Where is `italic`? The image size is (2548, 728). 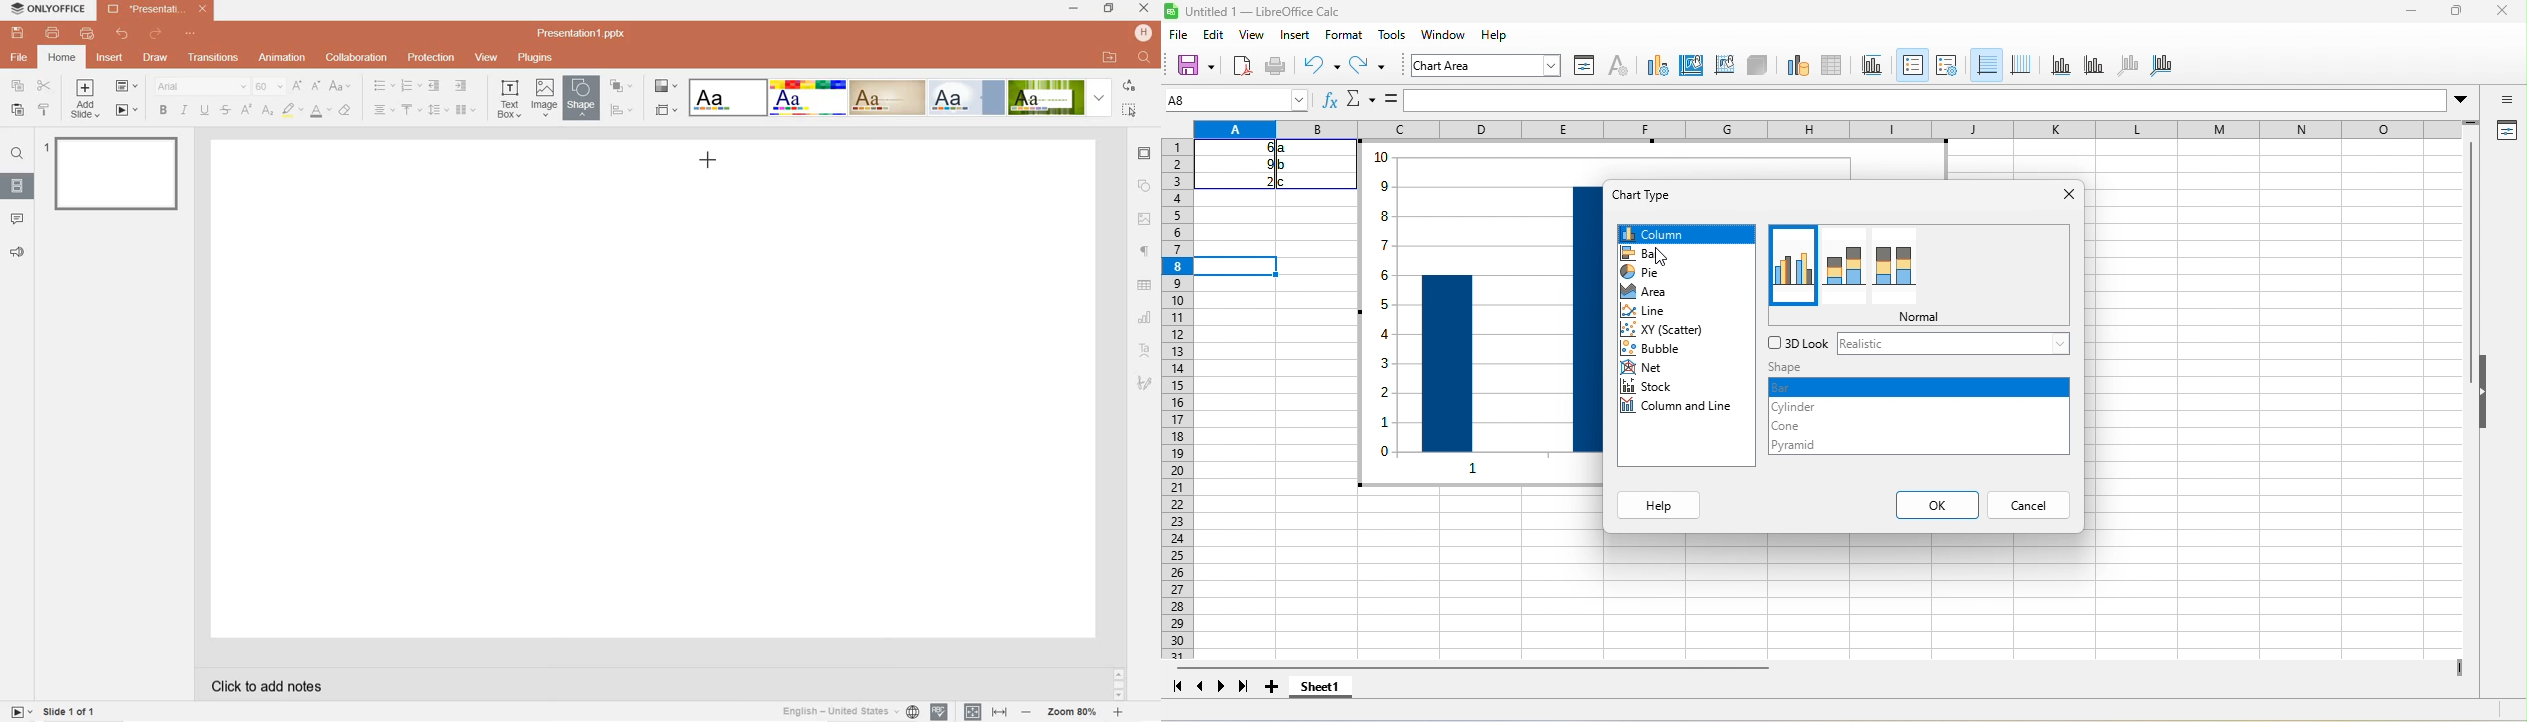
italic is located at coordinates (184, 110).